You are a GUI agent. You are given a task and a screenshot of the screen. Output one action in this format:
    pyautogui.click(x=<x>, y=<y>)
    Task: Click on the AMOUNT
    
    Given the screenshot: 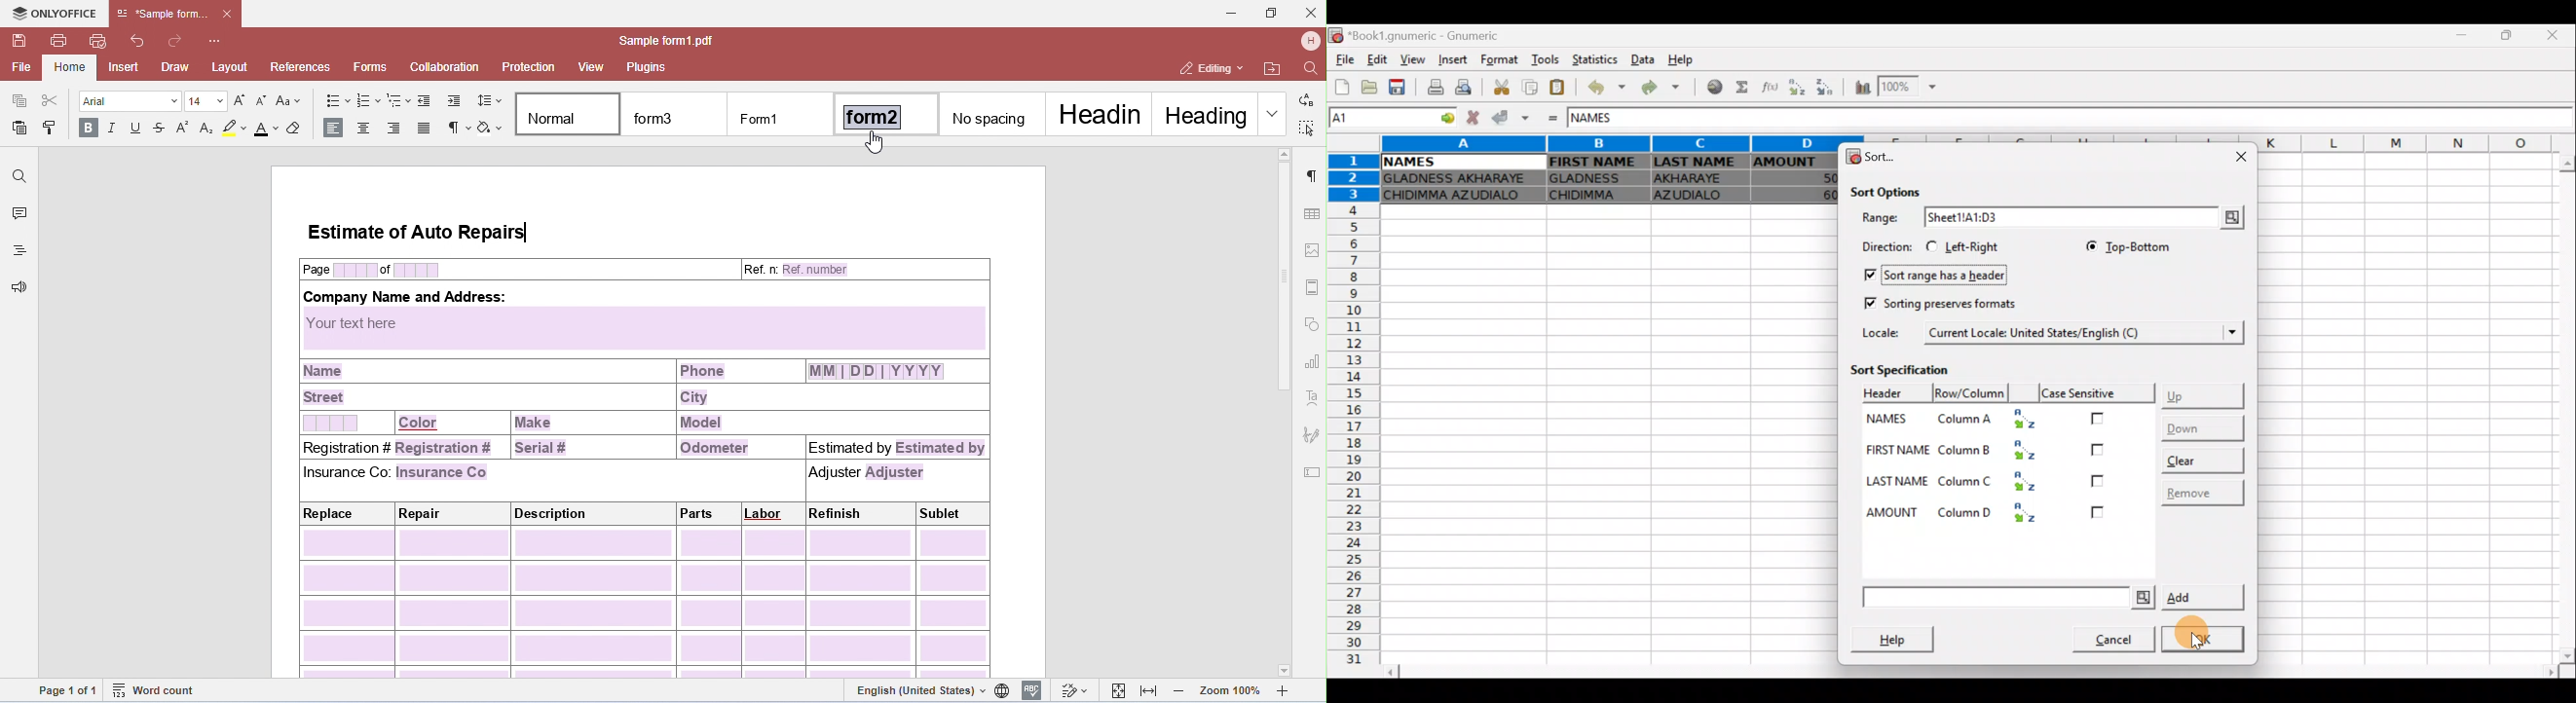 What is the action you would take?
    pyautogui.click(x=1795, y=163)
    